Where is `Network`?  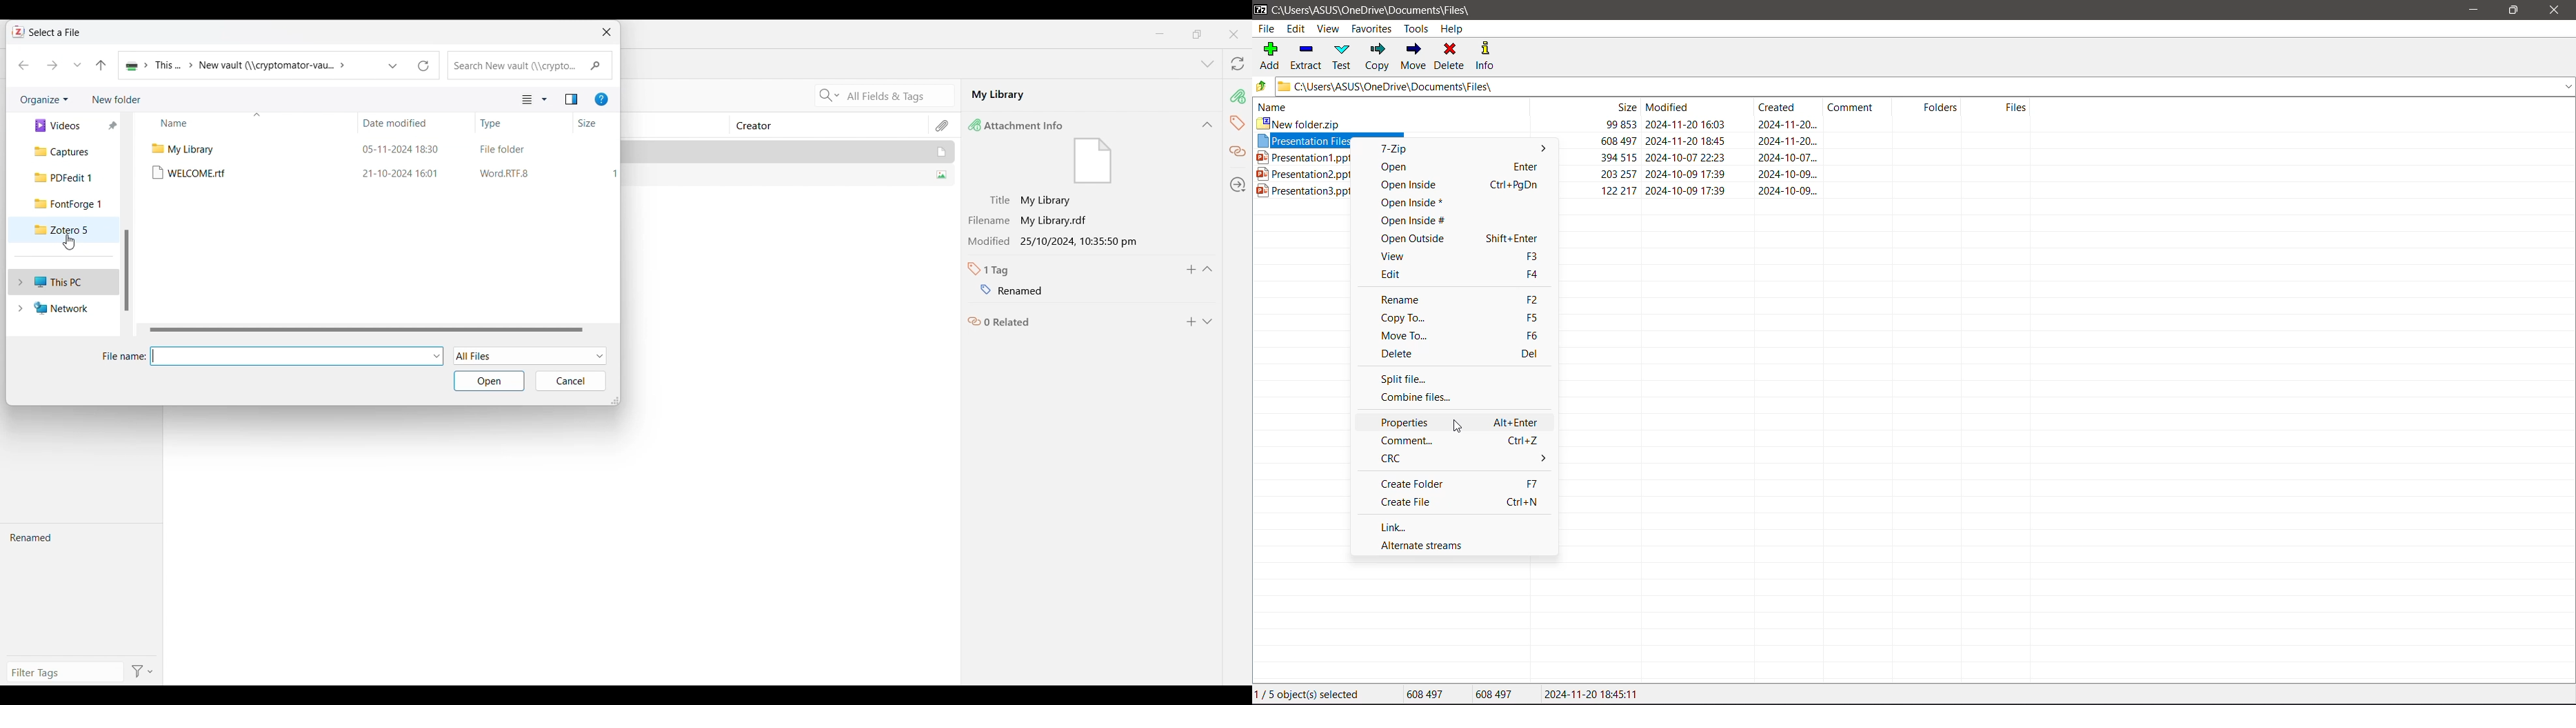 Network is located at coordinates (62, 309).